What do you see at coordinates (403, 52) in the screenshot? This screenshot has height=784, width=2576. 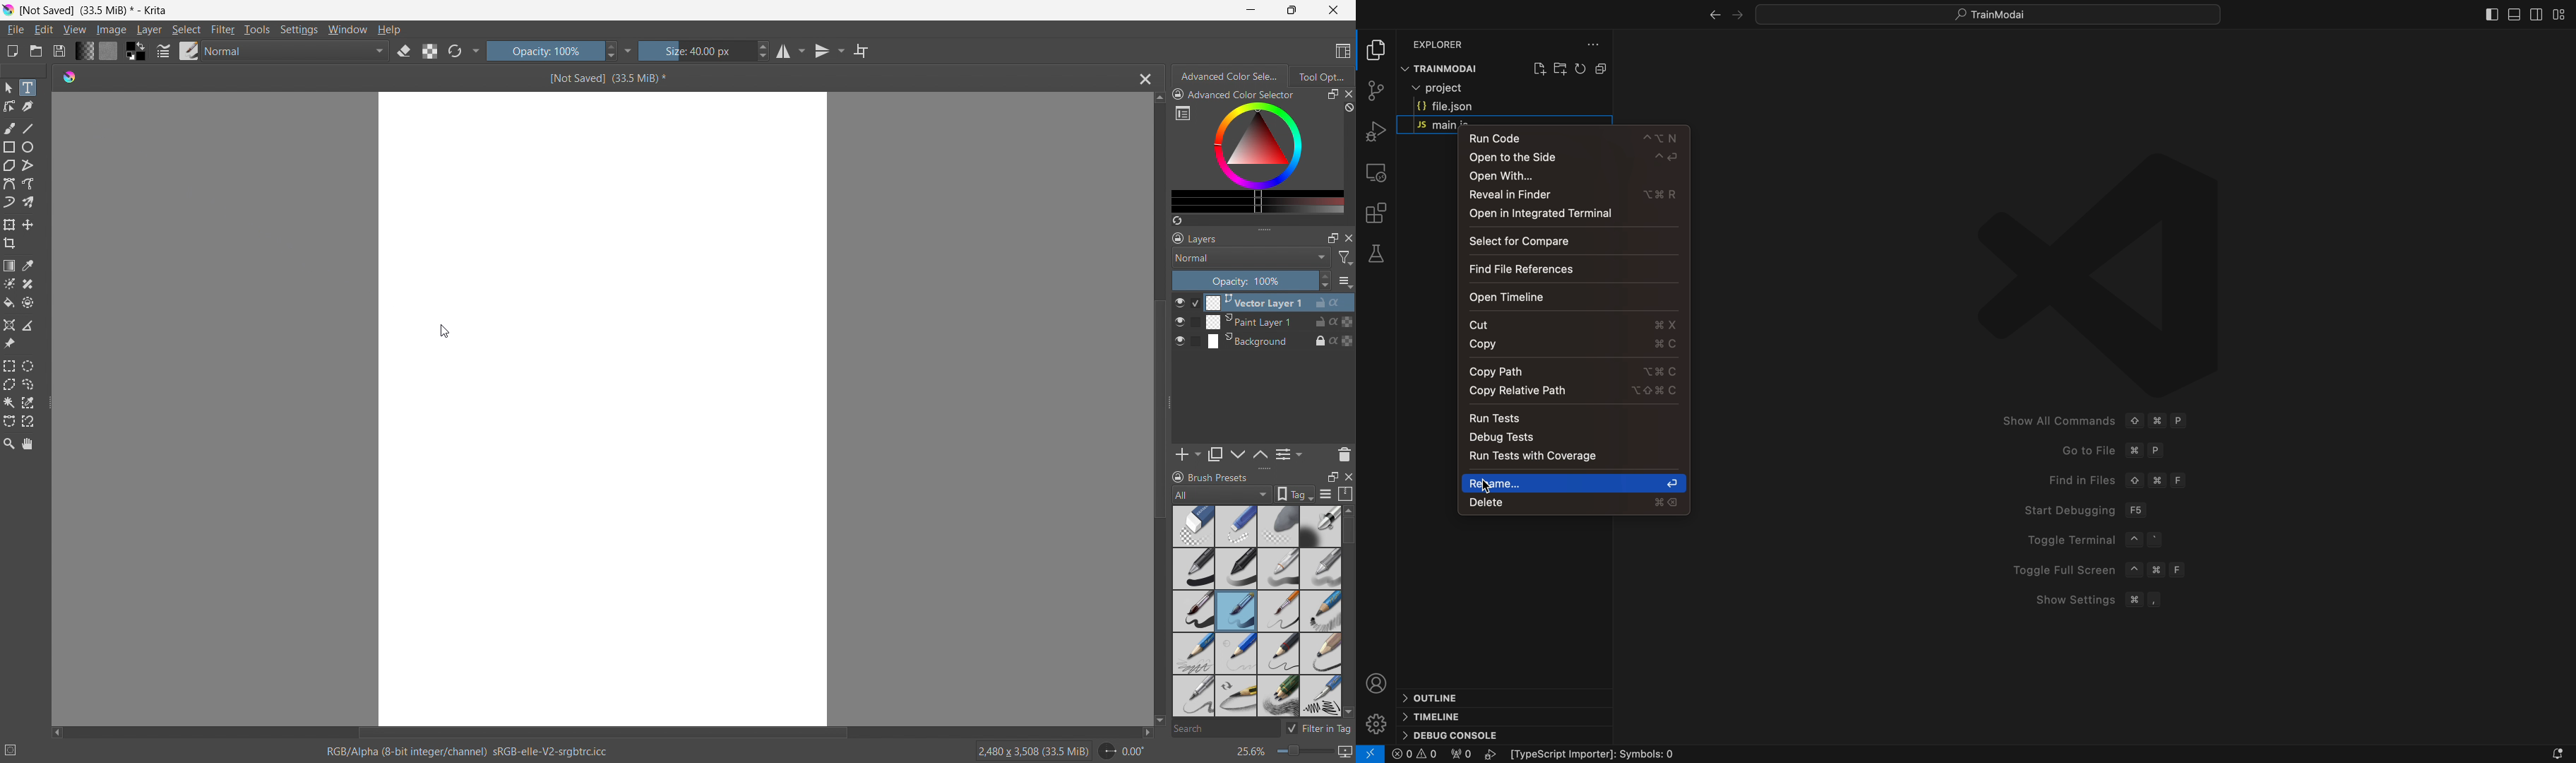 I see `set erasor` at bounding box center [403, 52].